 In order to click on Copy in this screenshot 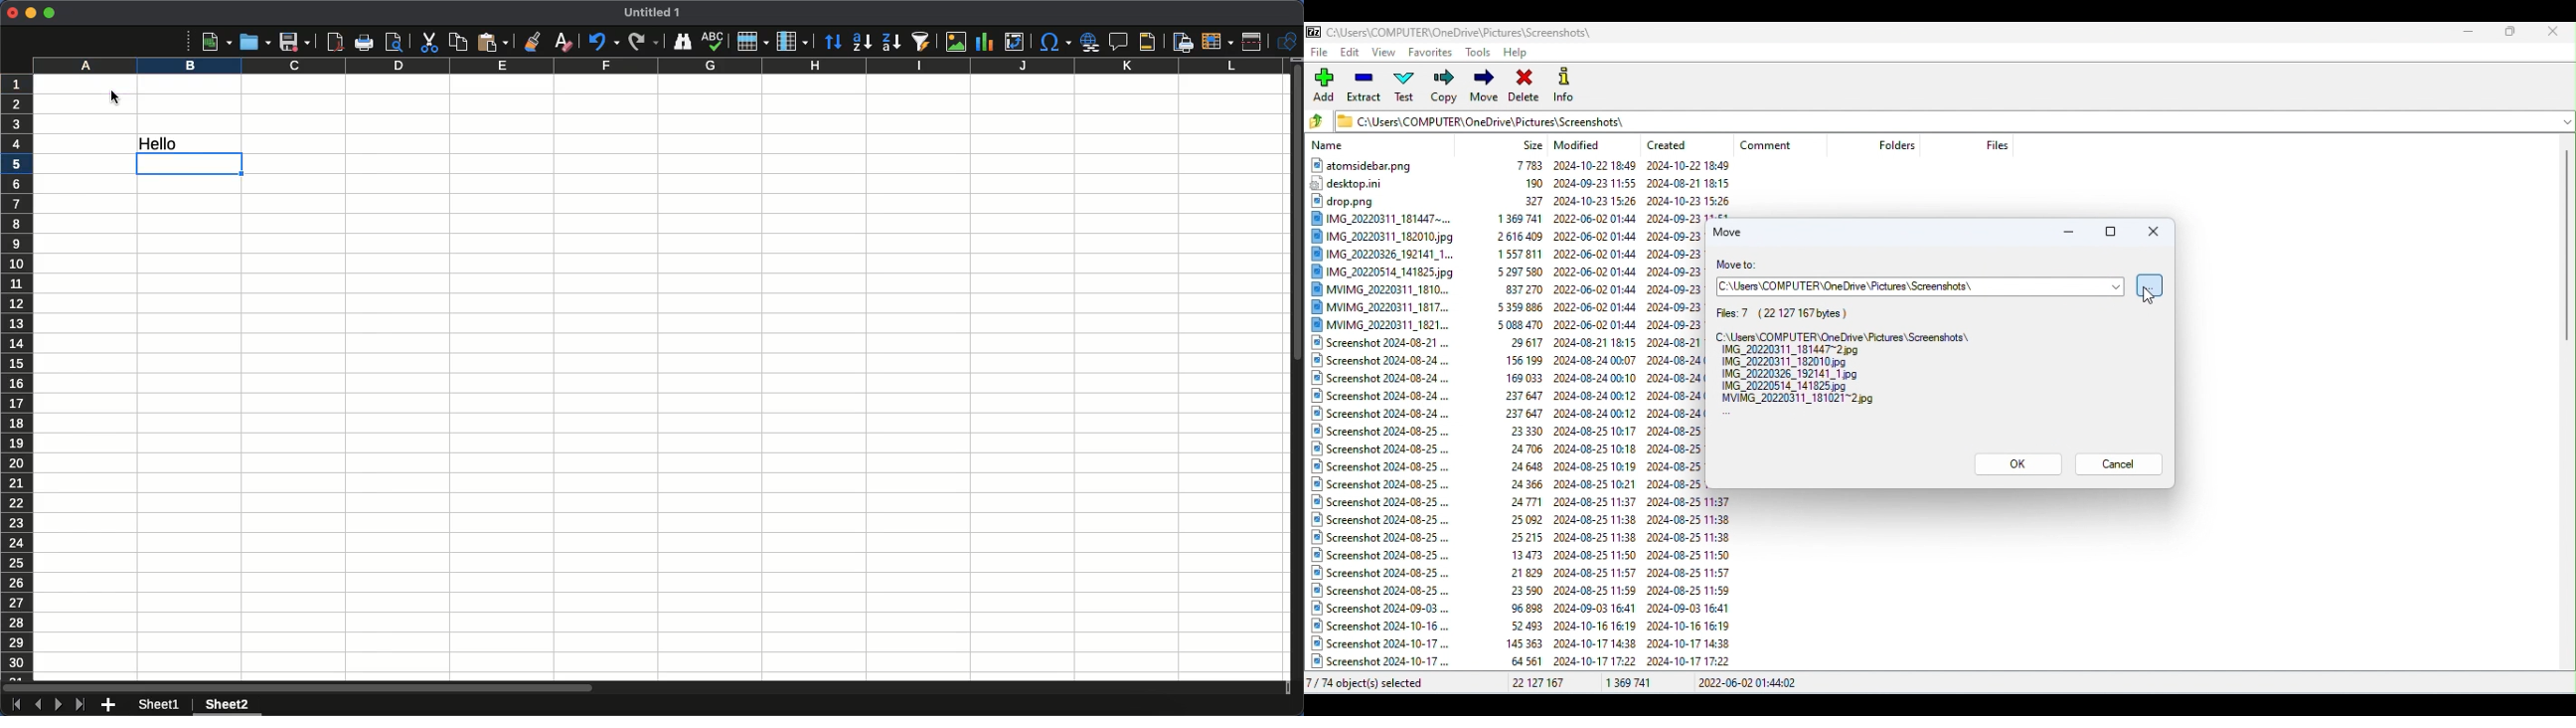, I will do `click(1443, 88)`.